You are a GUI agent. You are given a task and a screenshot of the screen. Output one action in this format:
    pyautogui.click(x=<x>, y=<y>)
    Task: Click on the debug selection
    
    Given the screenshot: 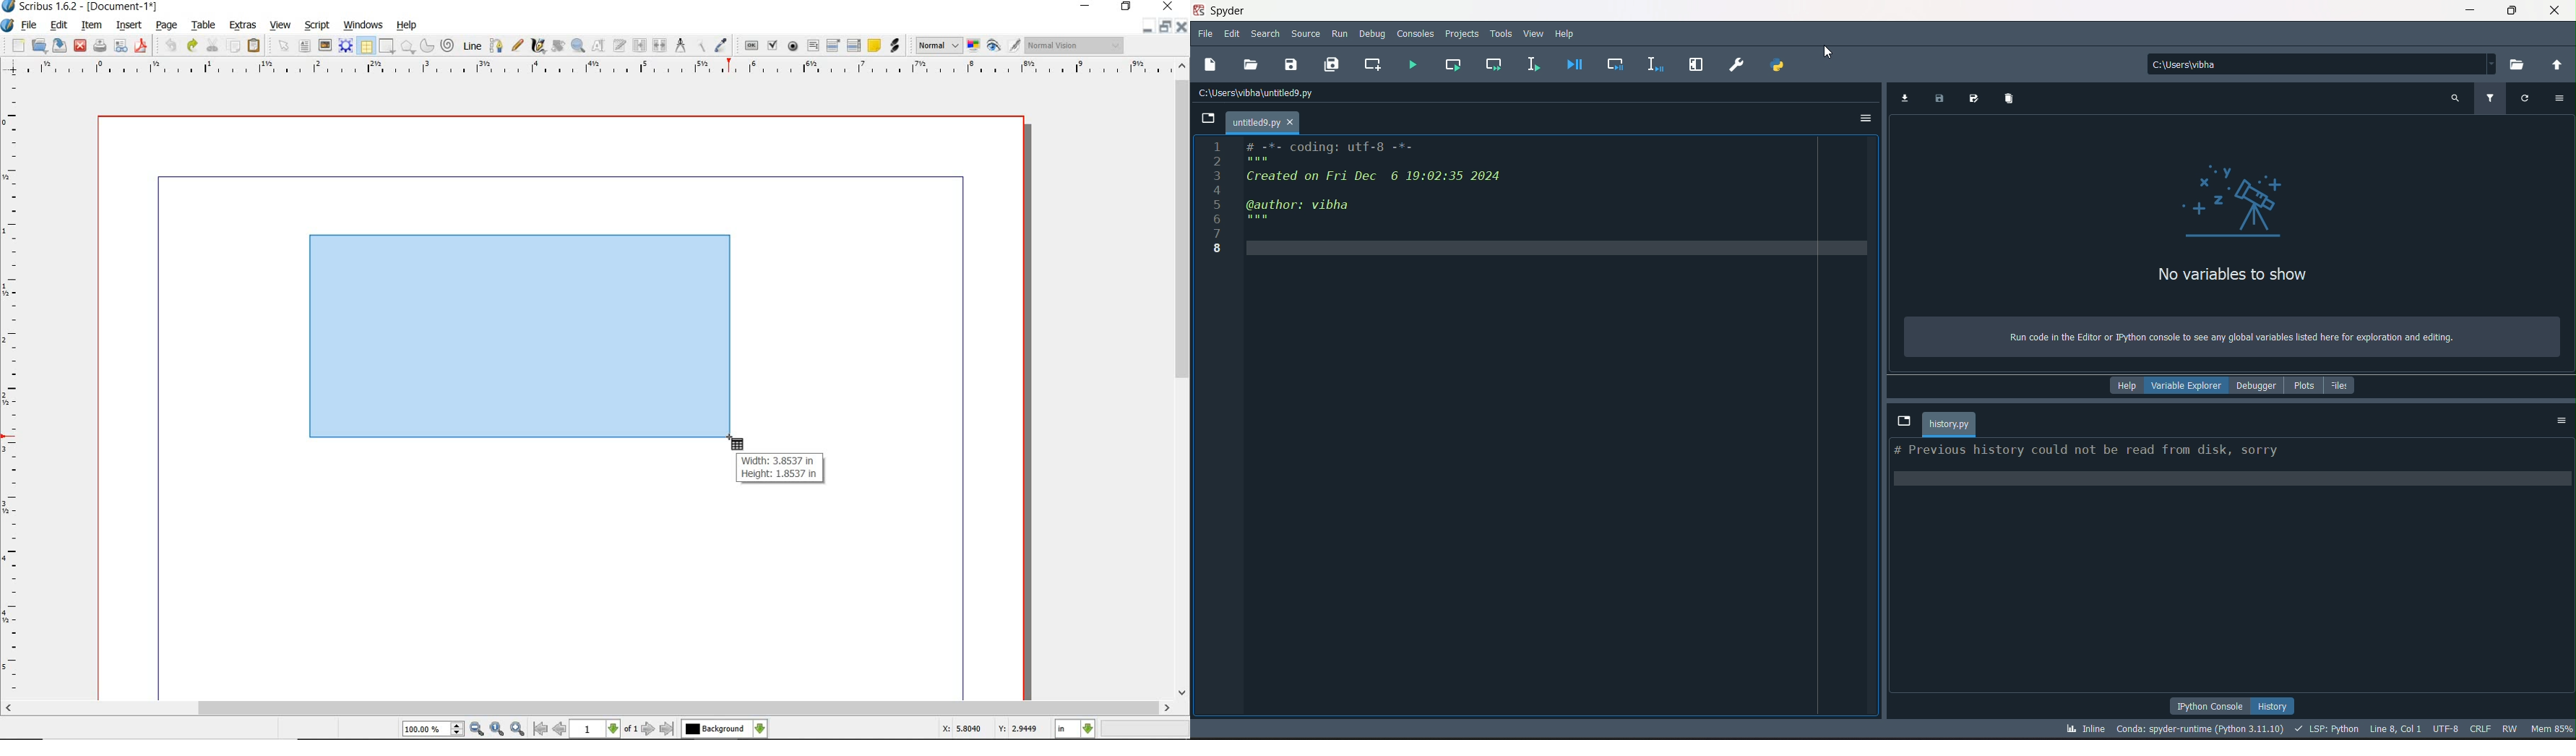 What is the action you would take?
    pyautogui.click(x=1651, y=64)
    